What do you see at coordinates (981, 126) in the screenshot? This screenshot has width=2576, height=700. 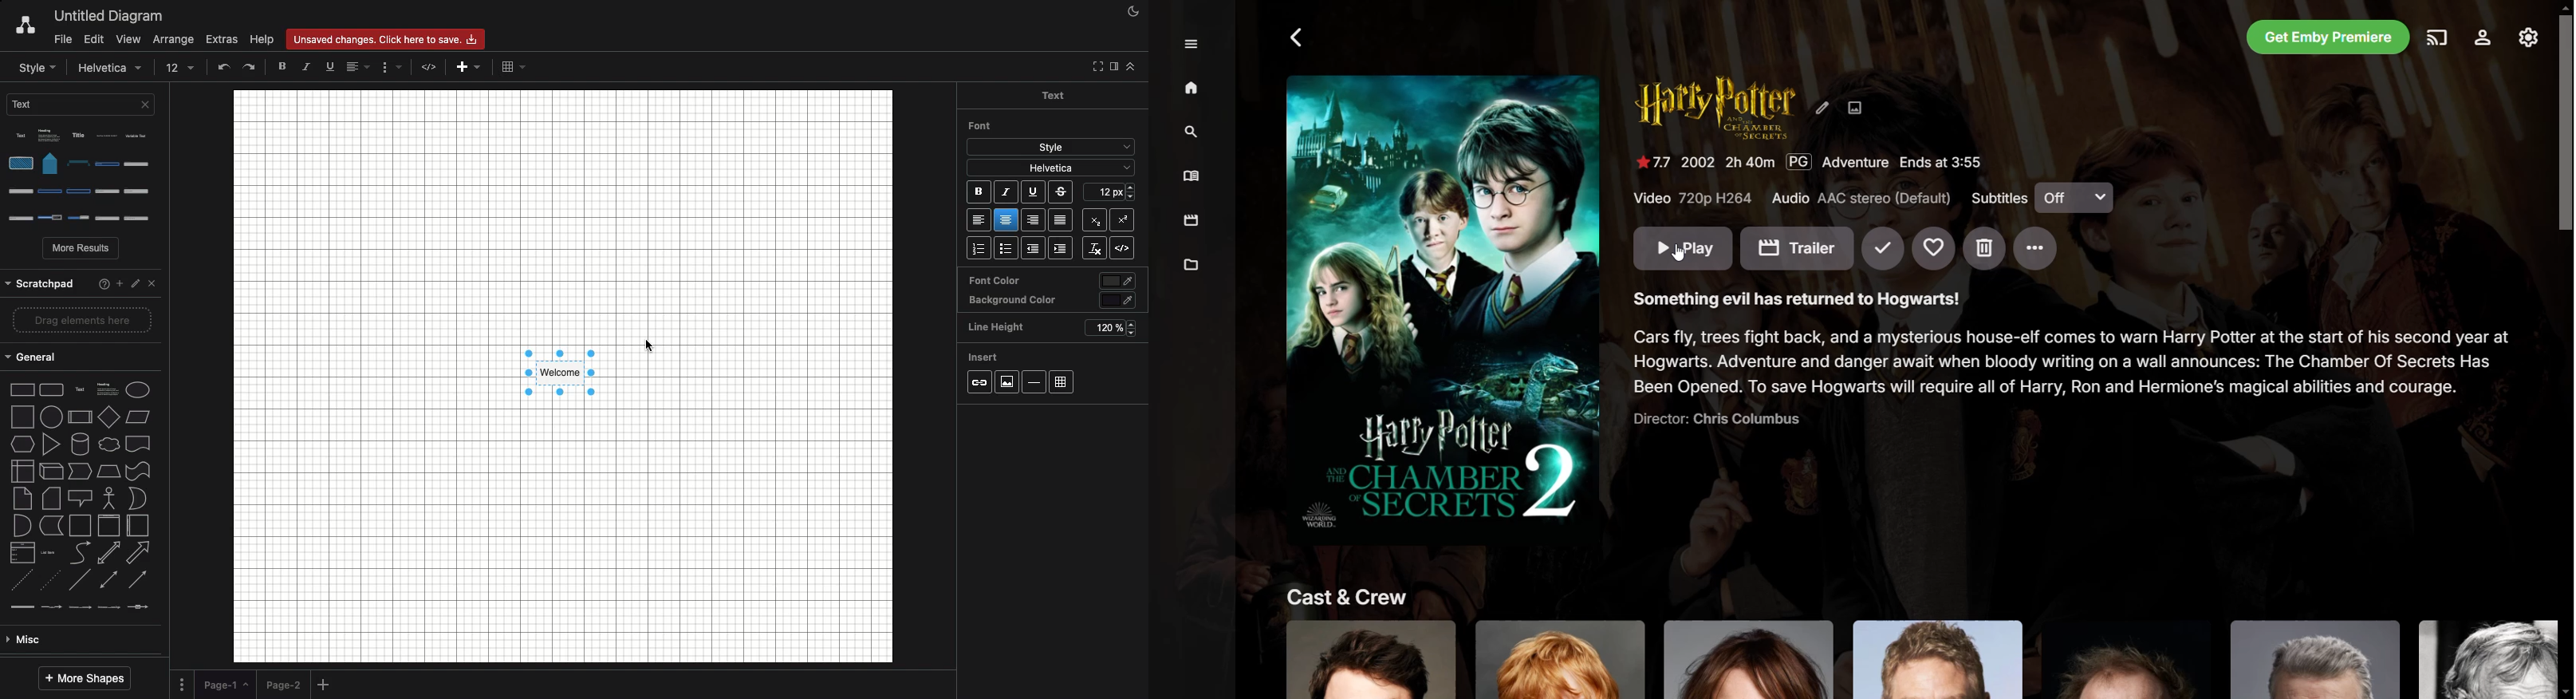 I see `Font` at bounding box center [981, 126].